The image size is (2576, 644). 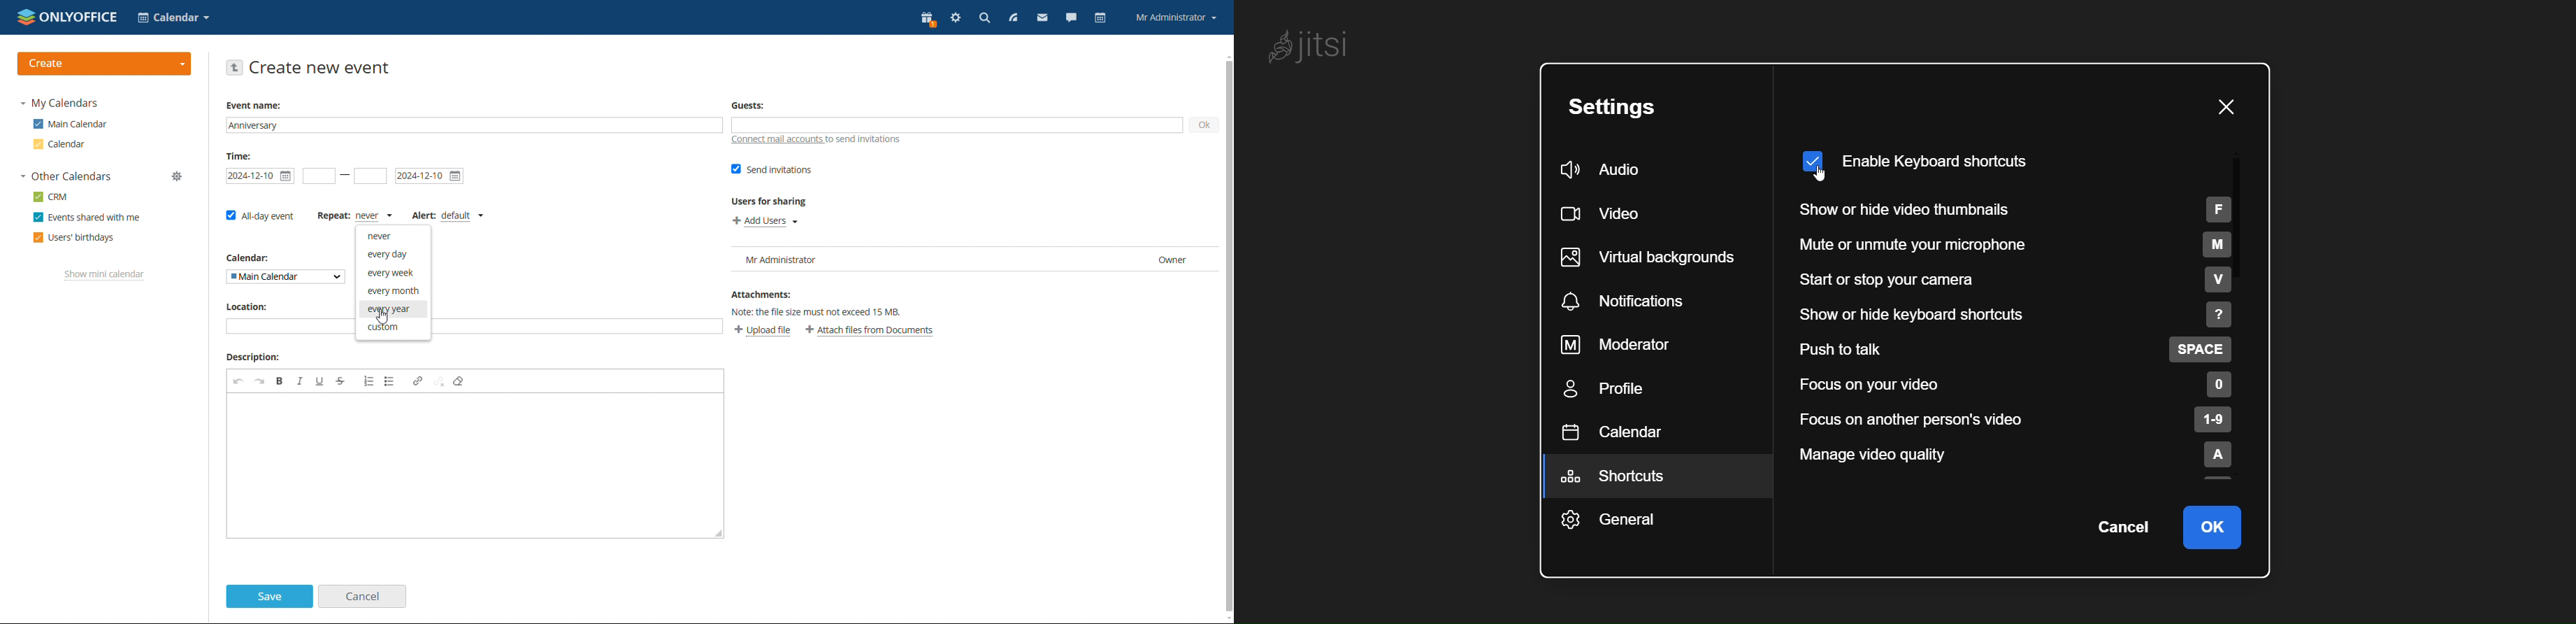 I want to click on talk, so click(x=1070, y=18).